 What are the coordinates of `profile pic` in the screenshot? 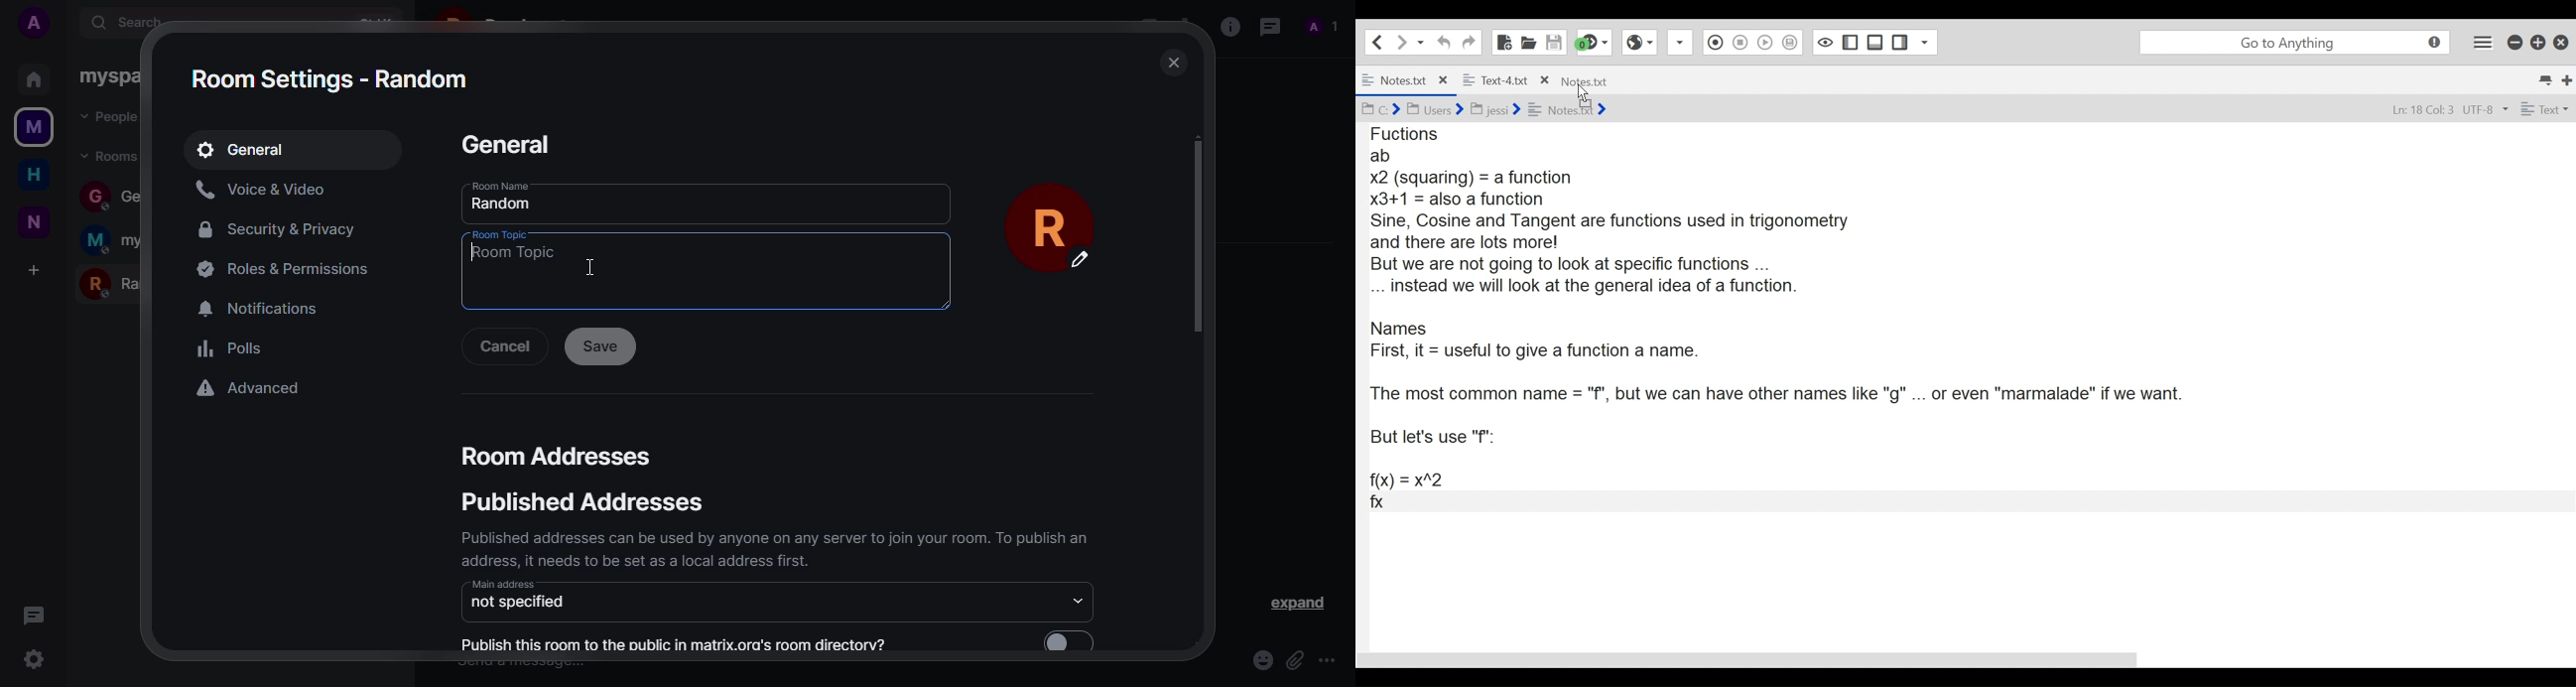 It's located at (1058, 228).